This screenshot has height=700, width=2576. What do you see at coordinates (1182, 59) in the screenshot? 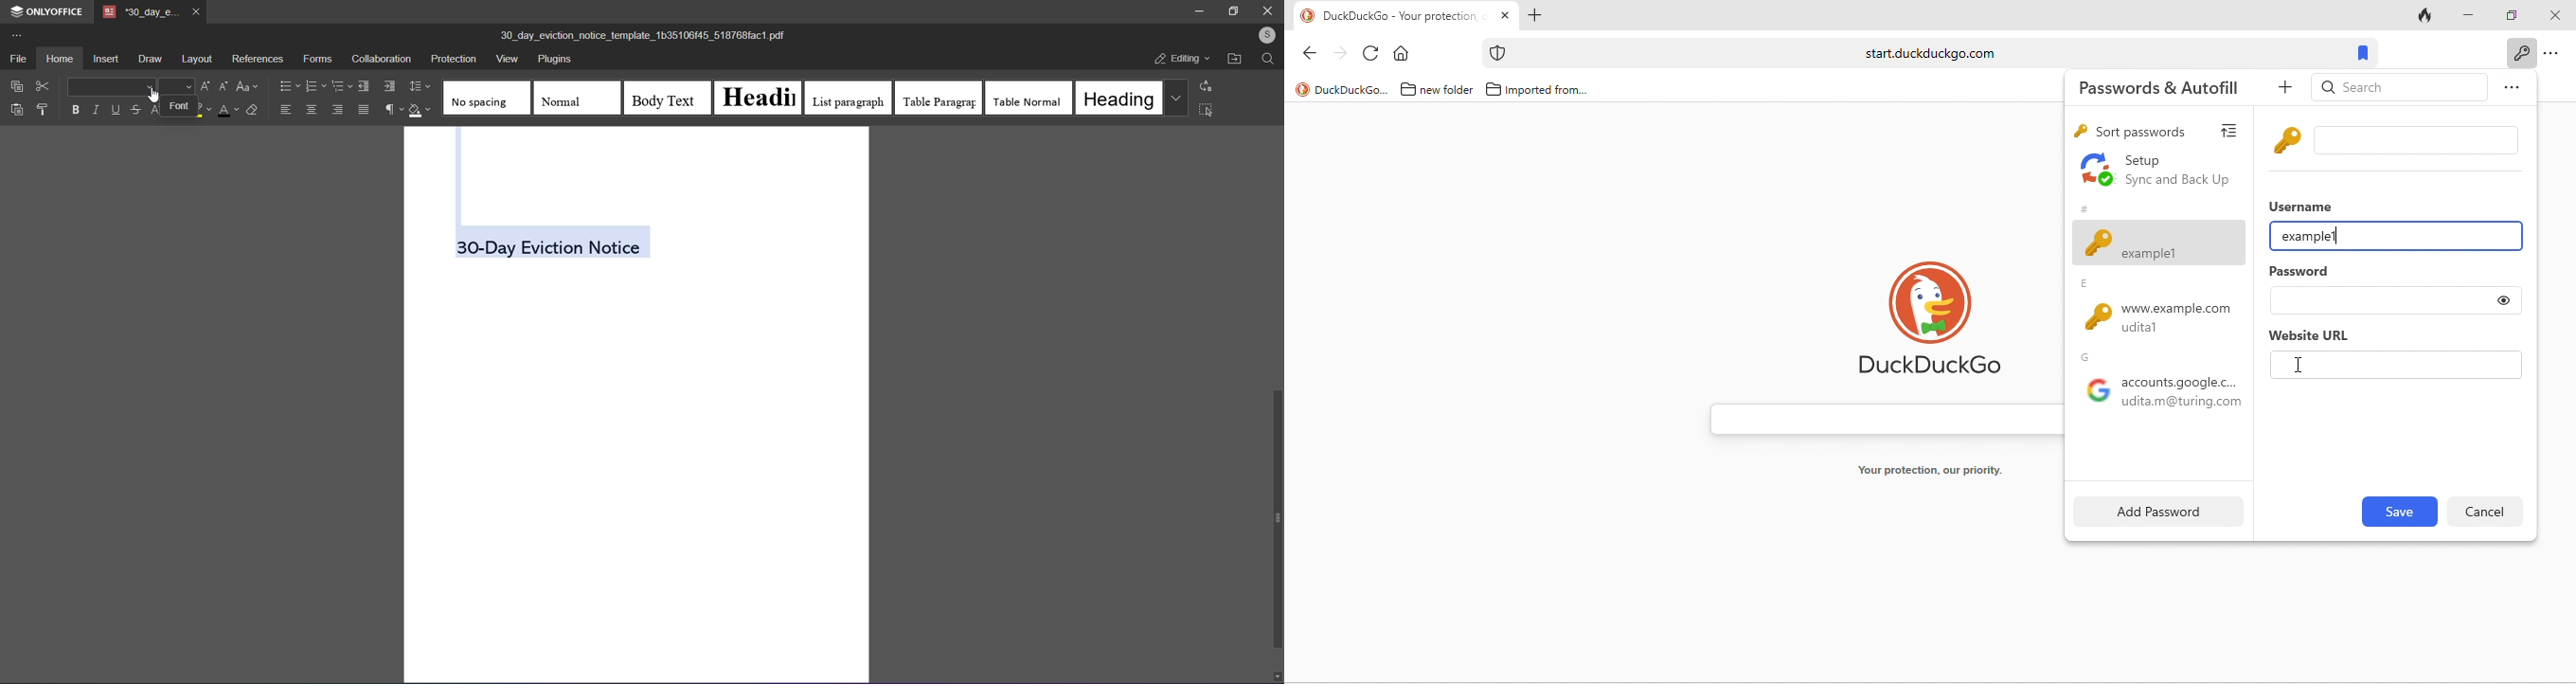
I see `editing` at bounding box center [1182, 59].